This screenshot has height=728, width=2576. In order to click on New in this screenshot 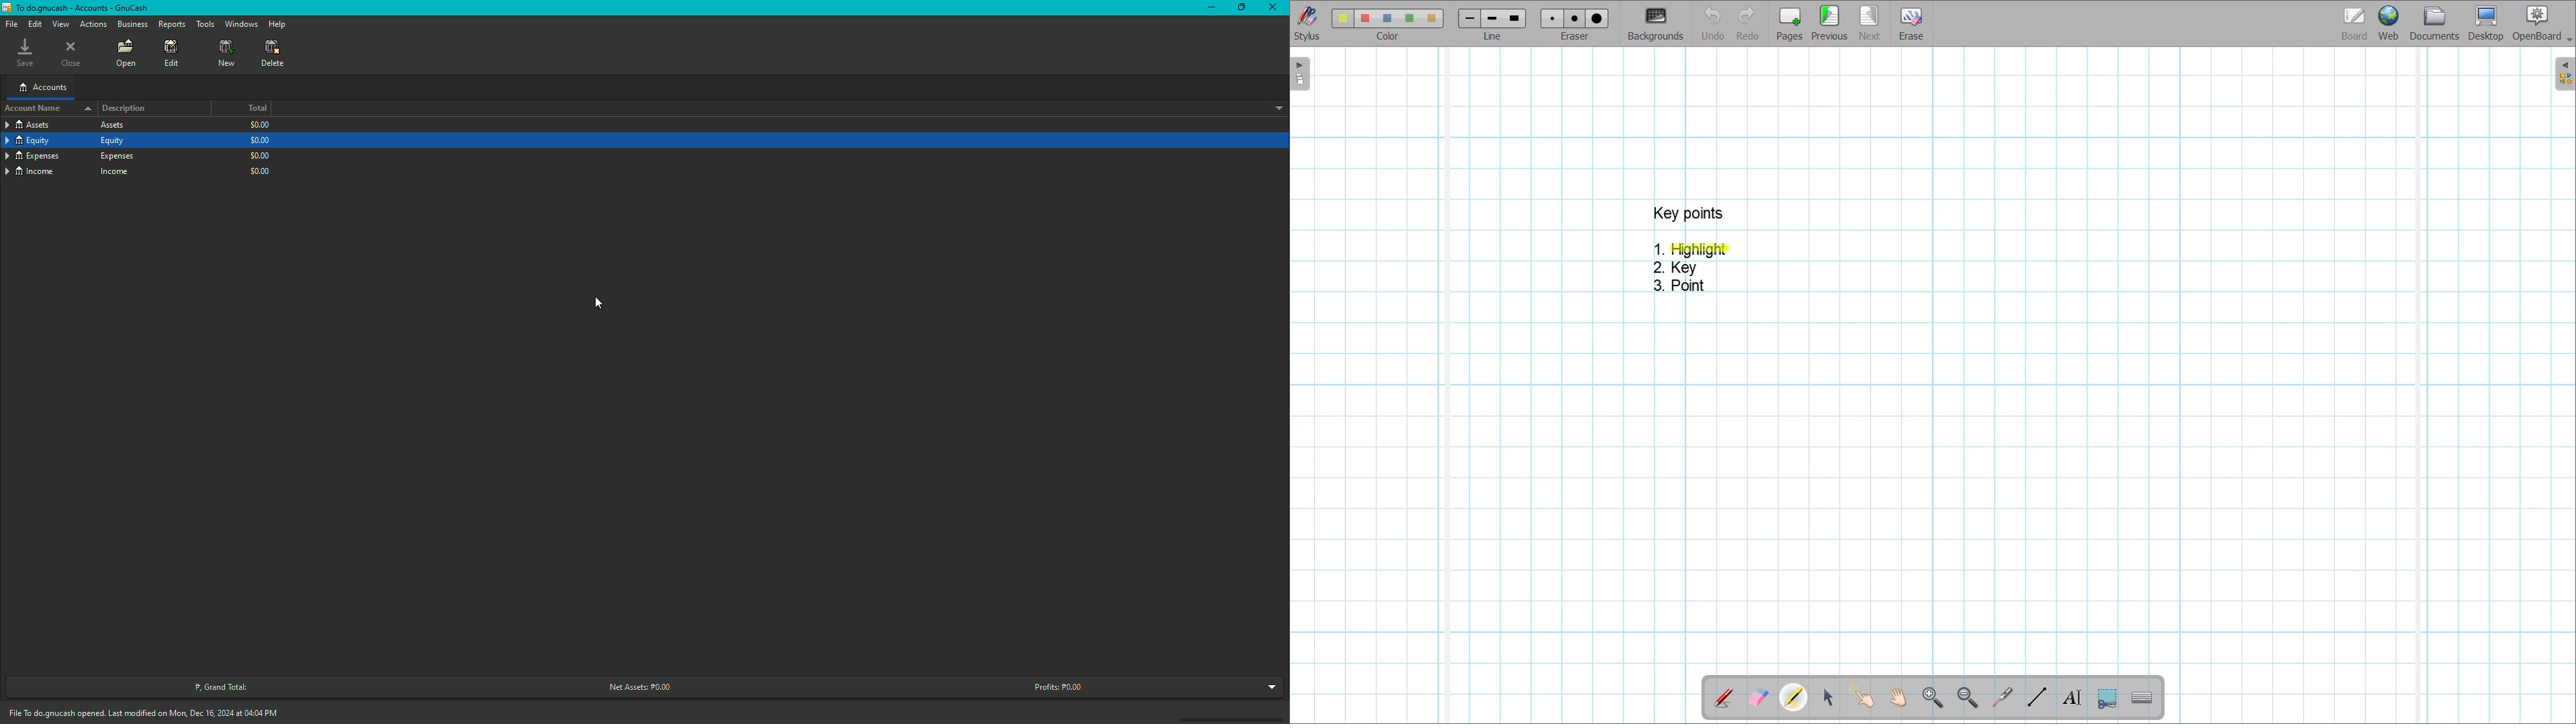, I will do `click(227, 53)`.